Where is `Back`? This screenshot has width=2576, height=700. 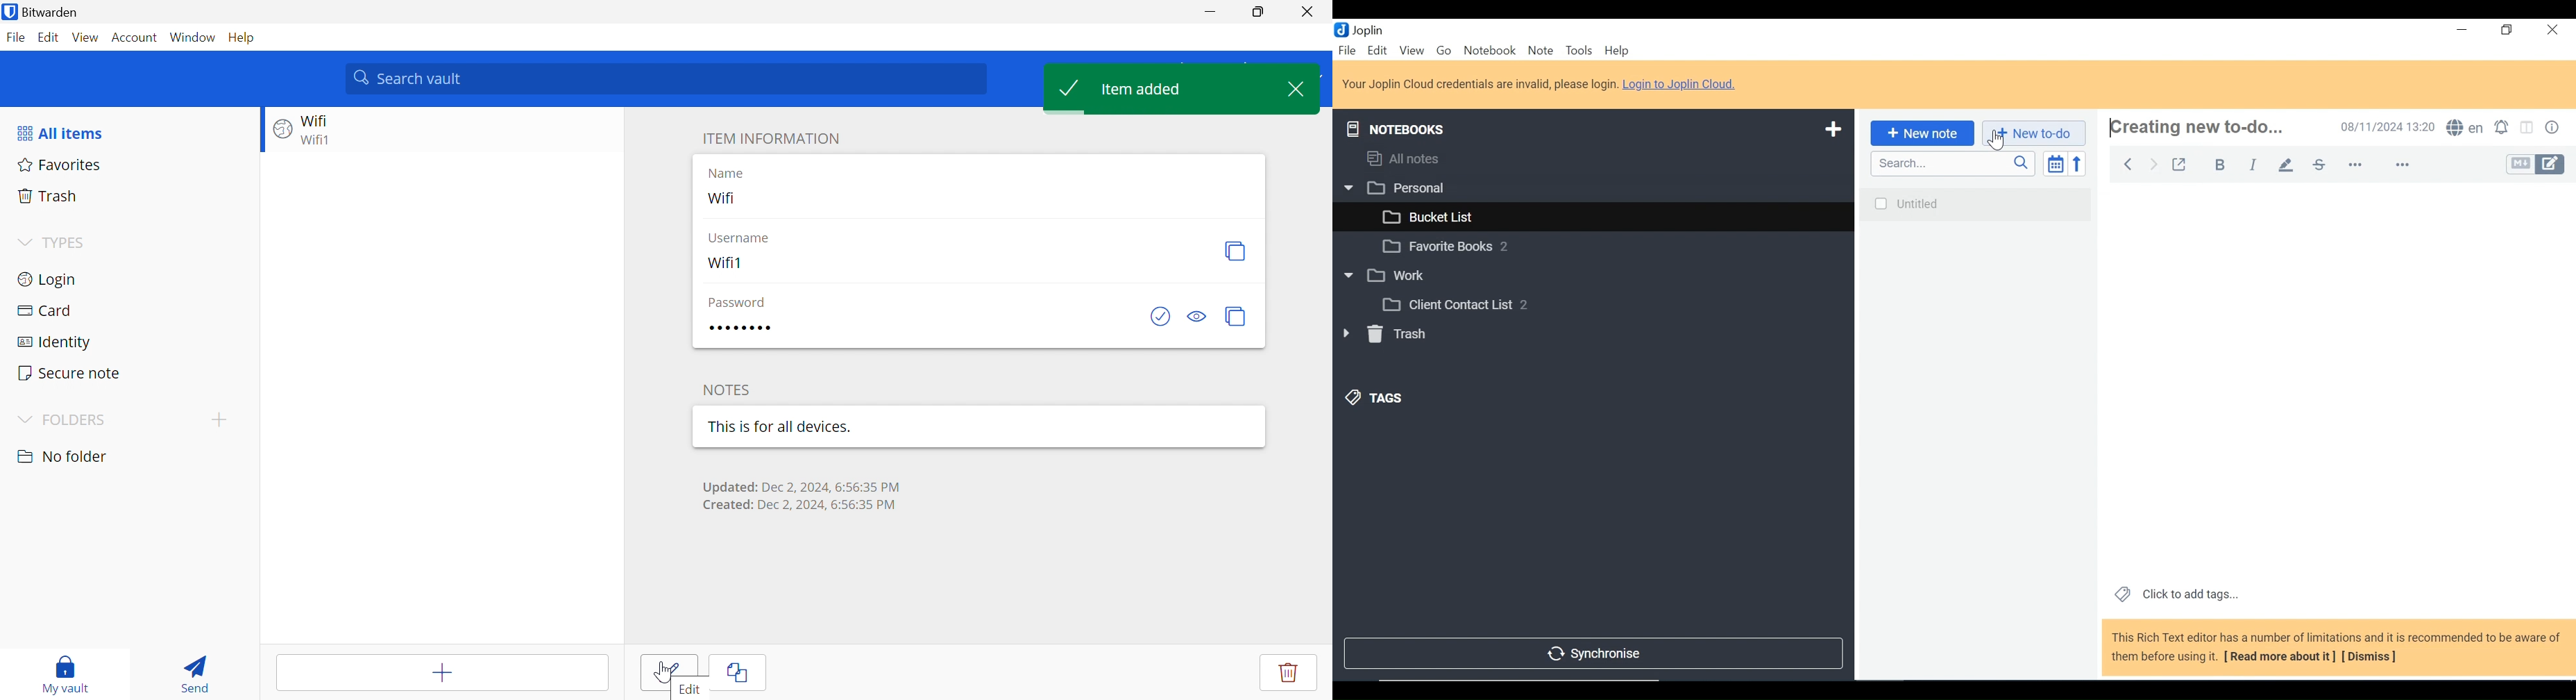 Back is located at coordinates (2125, 163).